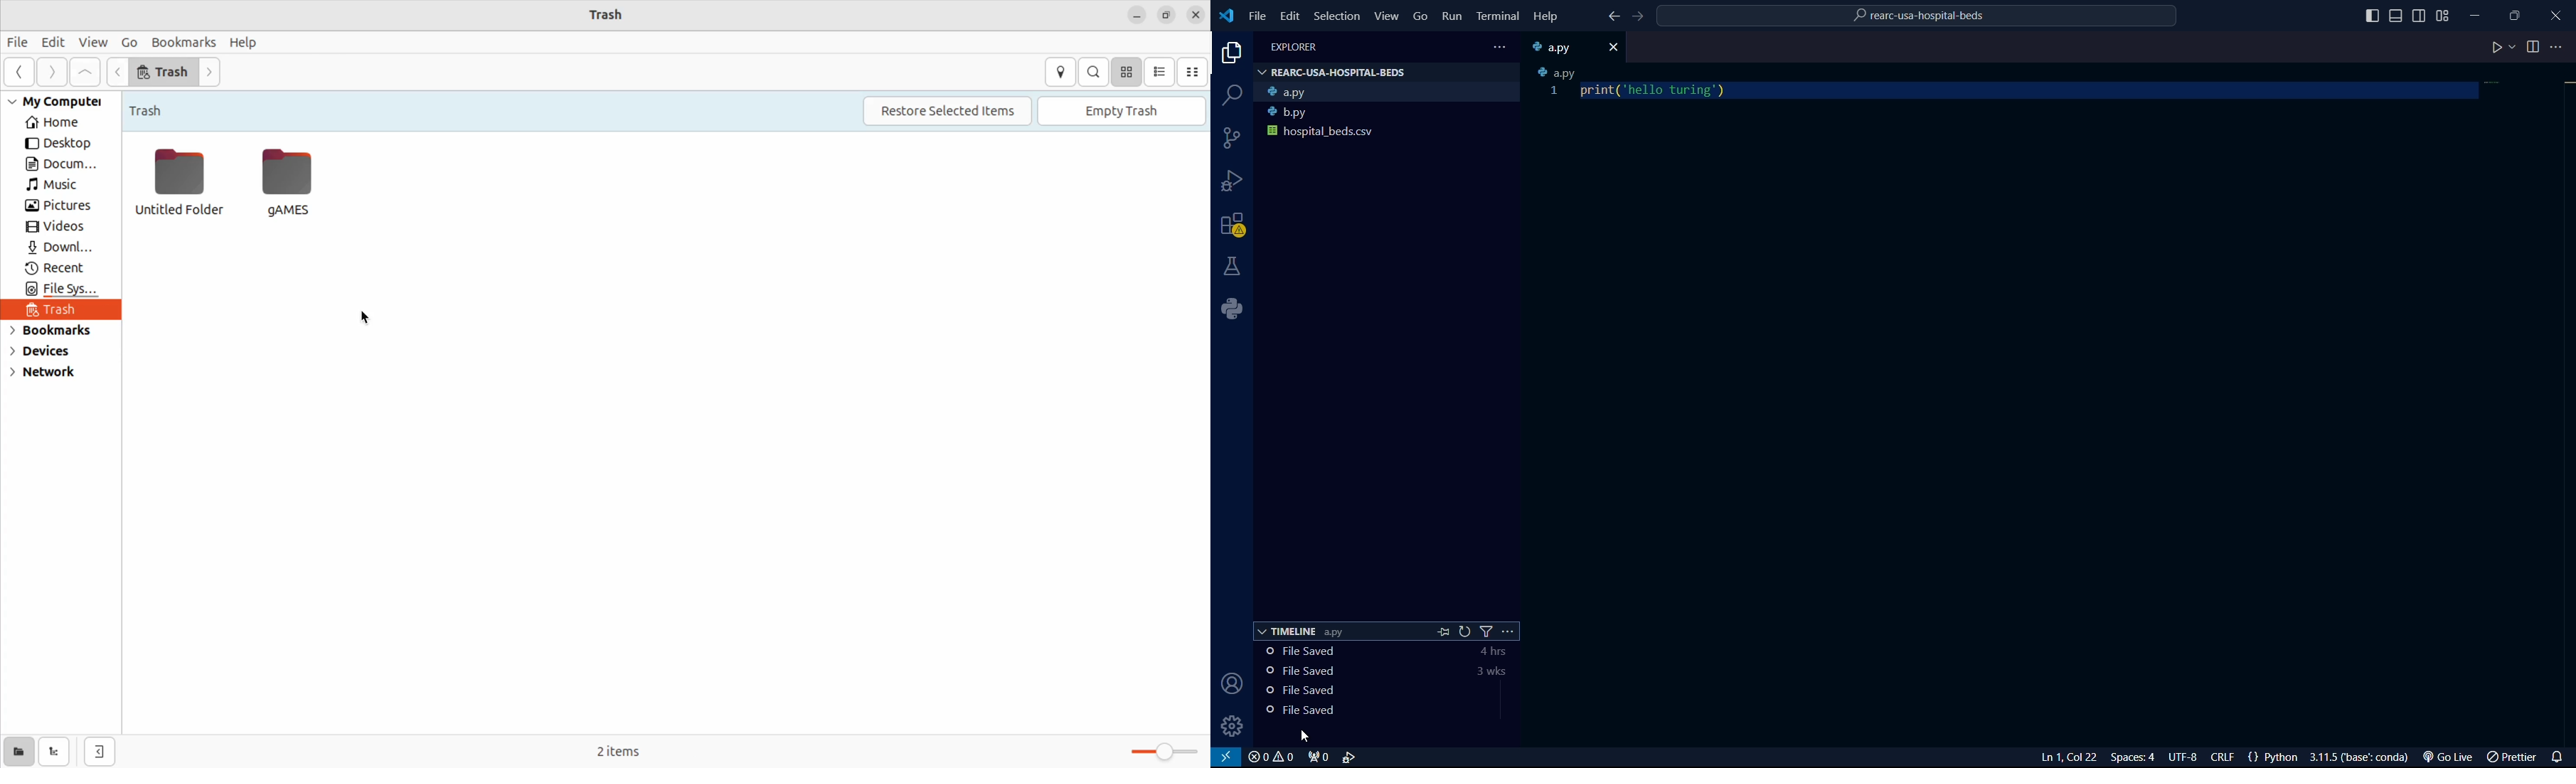 The height and width of the screenshot is (784, 2576). What do you see at coordinates (1195, 72) in the screenshot?
I see `compact view` at bounding box center [1195, 72].